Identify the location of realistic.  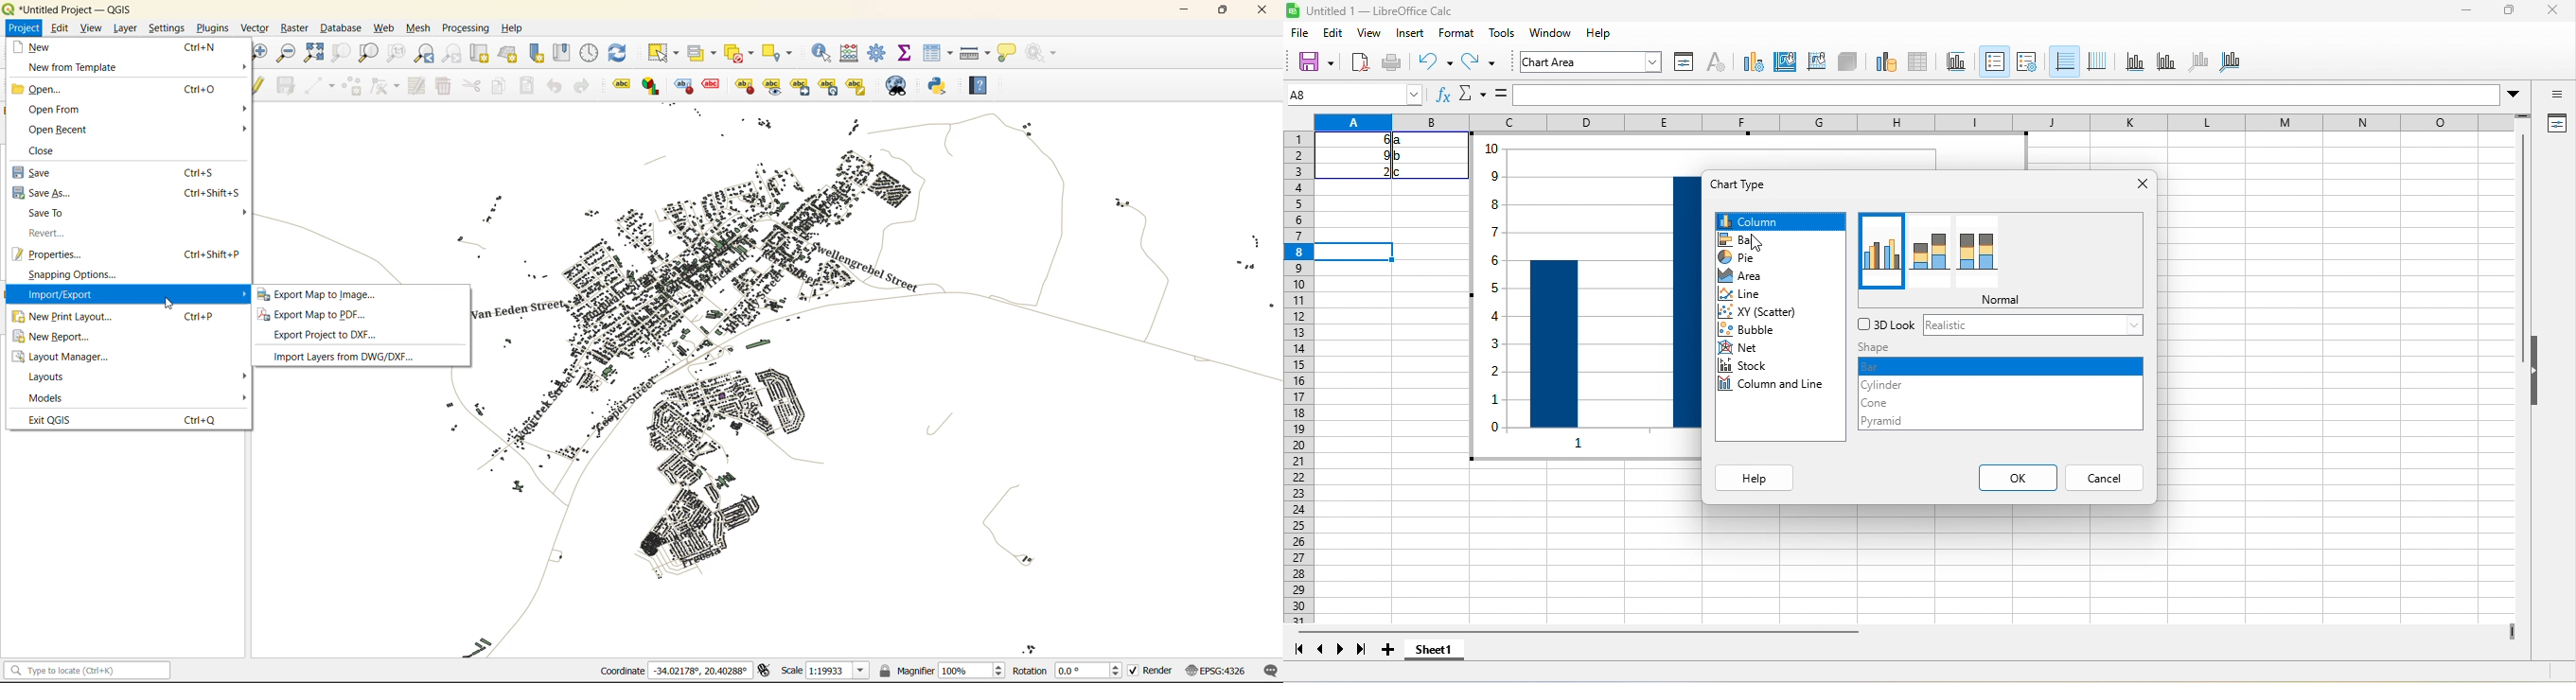
(2035, 326).